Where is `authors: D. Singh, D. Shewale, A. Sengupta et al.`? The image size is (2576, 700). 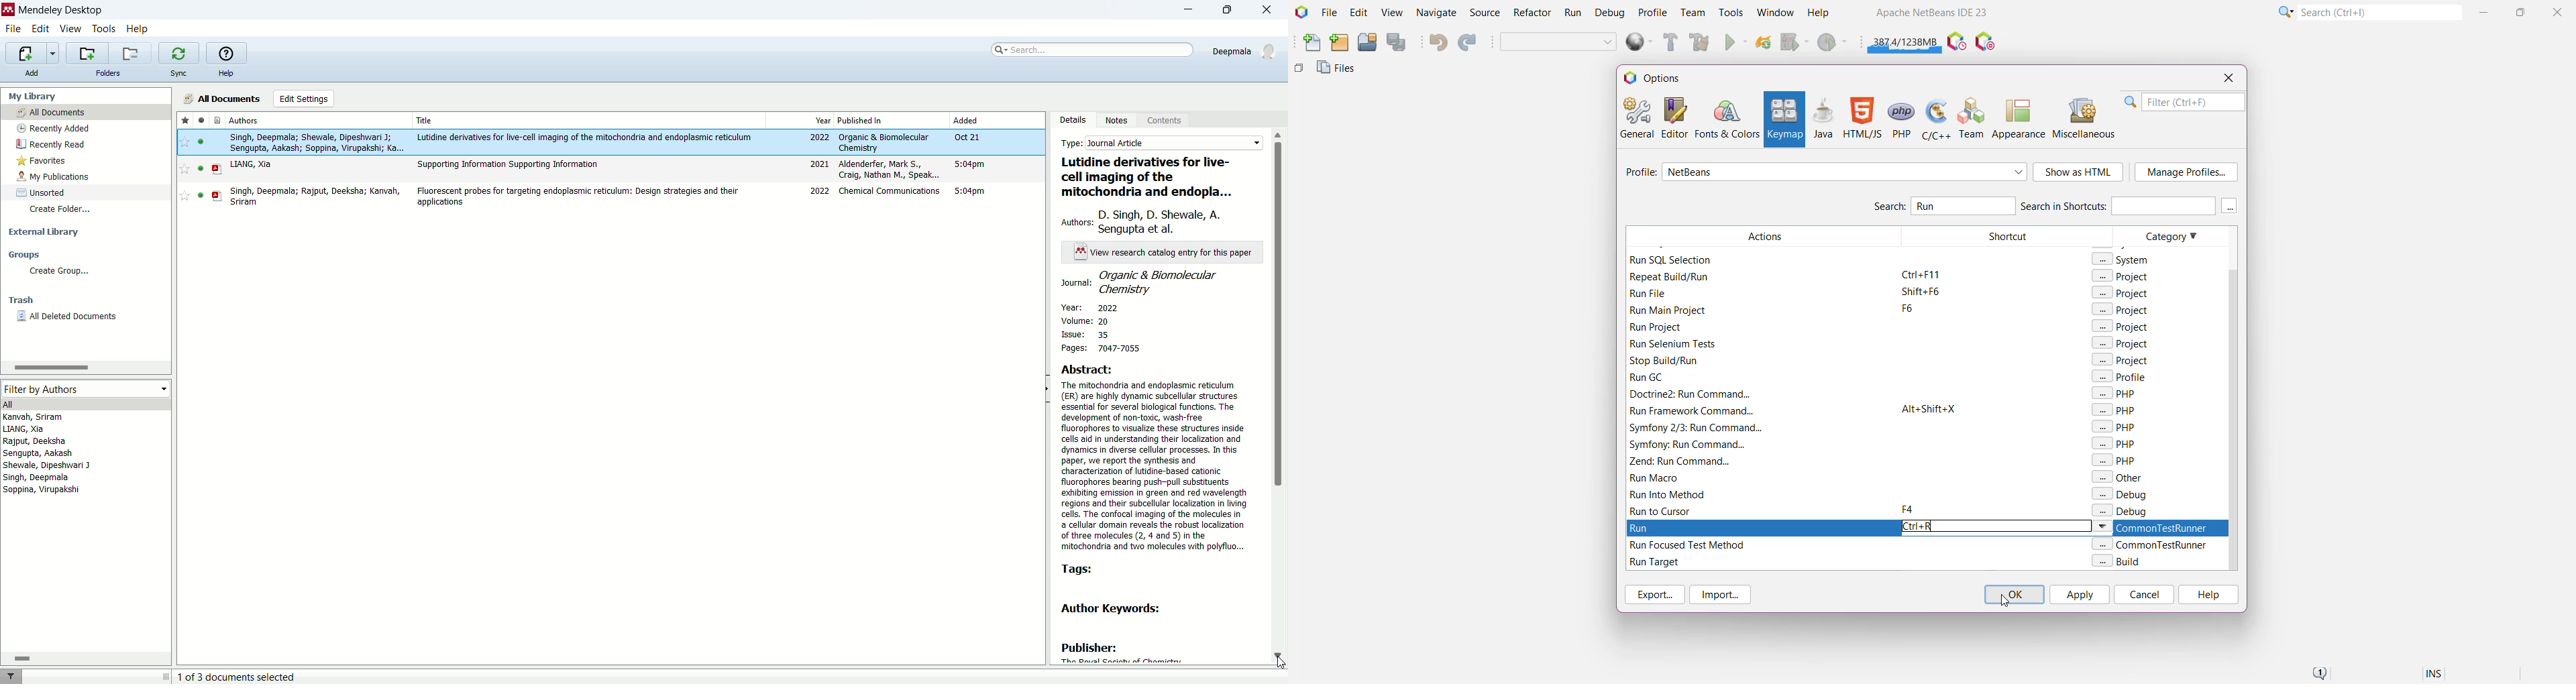 authors: D. Singh, D. Shewale, A. Sengupta et al. is located at coordinates (1159, 218).